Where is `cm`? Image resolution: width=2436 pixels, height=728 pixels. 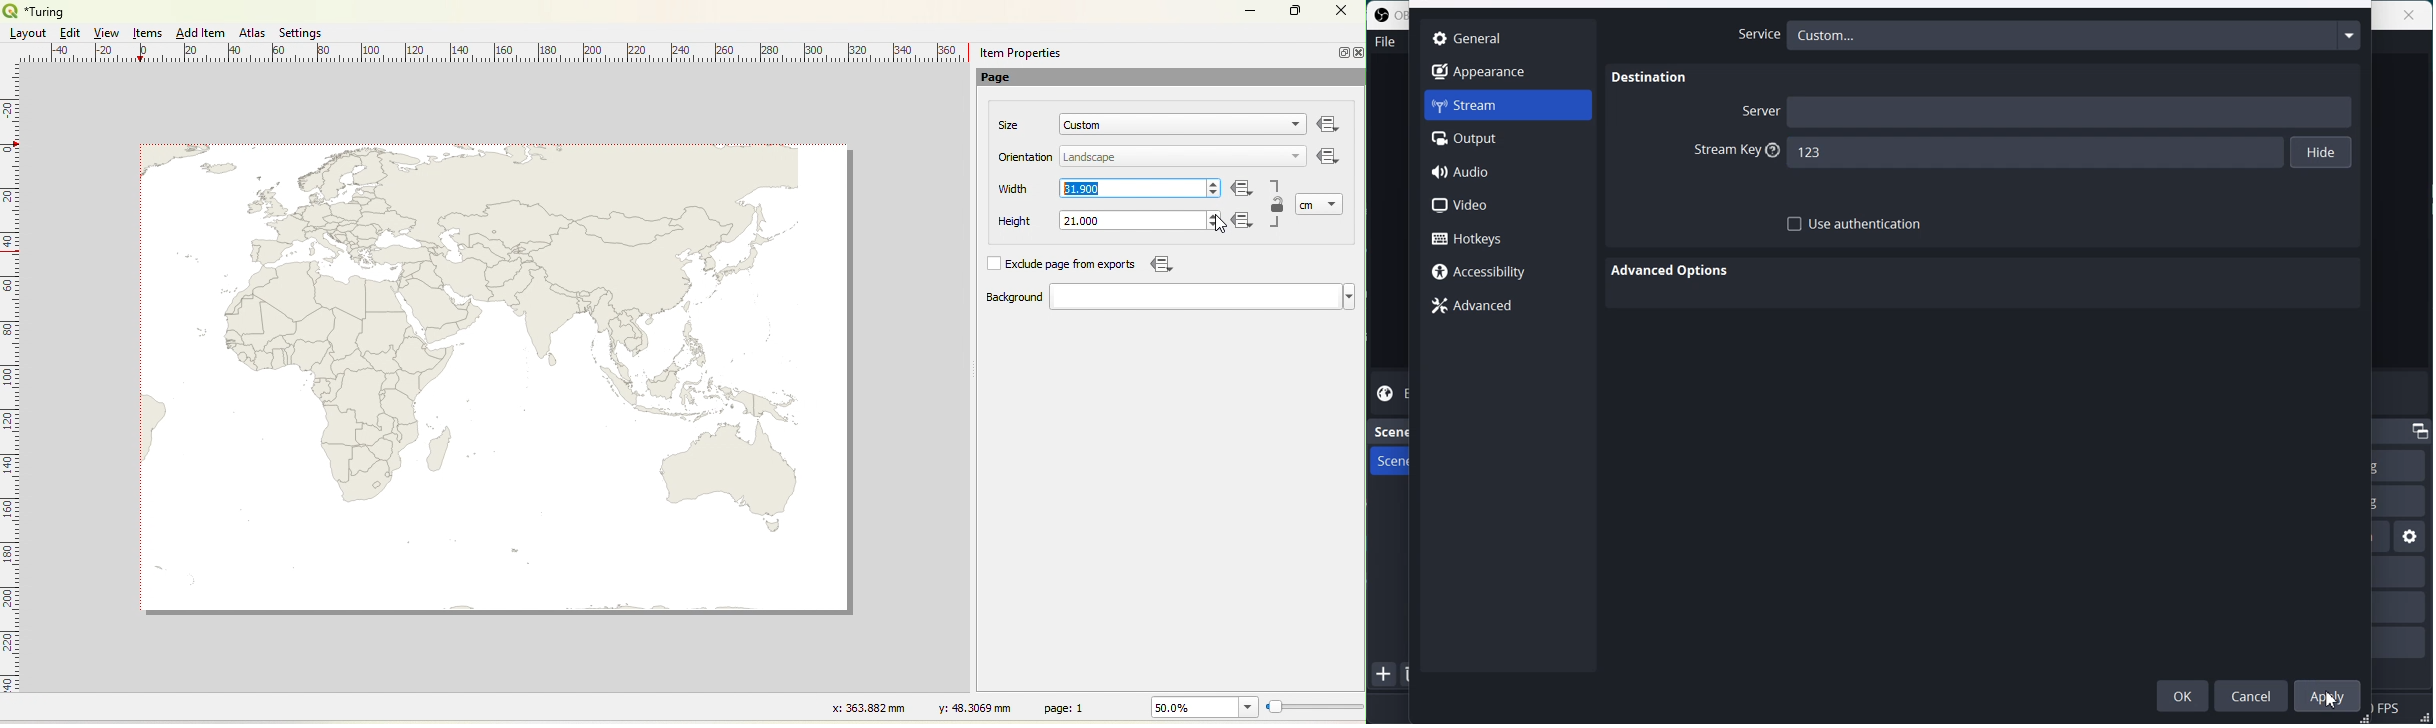
cm is located at coordinates (1308, 205).